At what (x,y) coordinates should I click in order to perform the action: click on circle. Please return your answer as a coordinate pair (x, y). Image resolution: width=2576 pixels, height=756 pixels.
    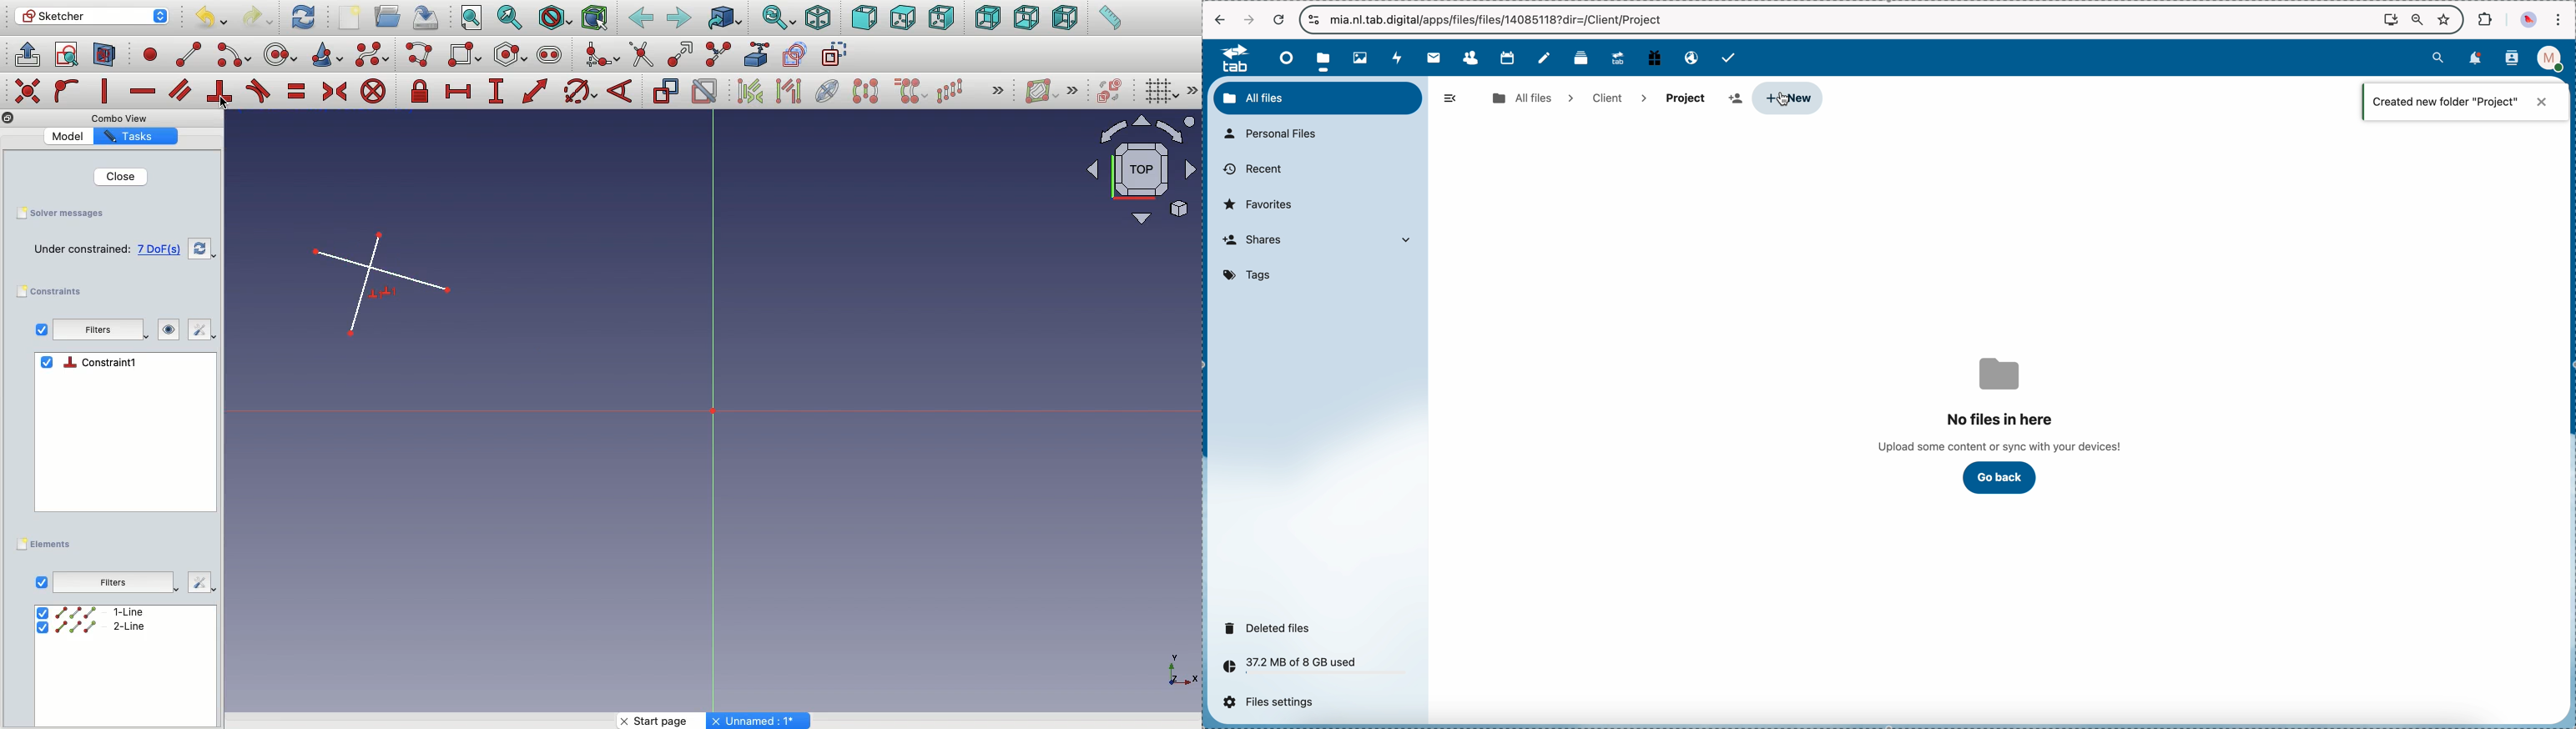
    Looking at the image, I should click on (281, 54).